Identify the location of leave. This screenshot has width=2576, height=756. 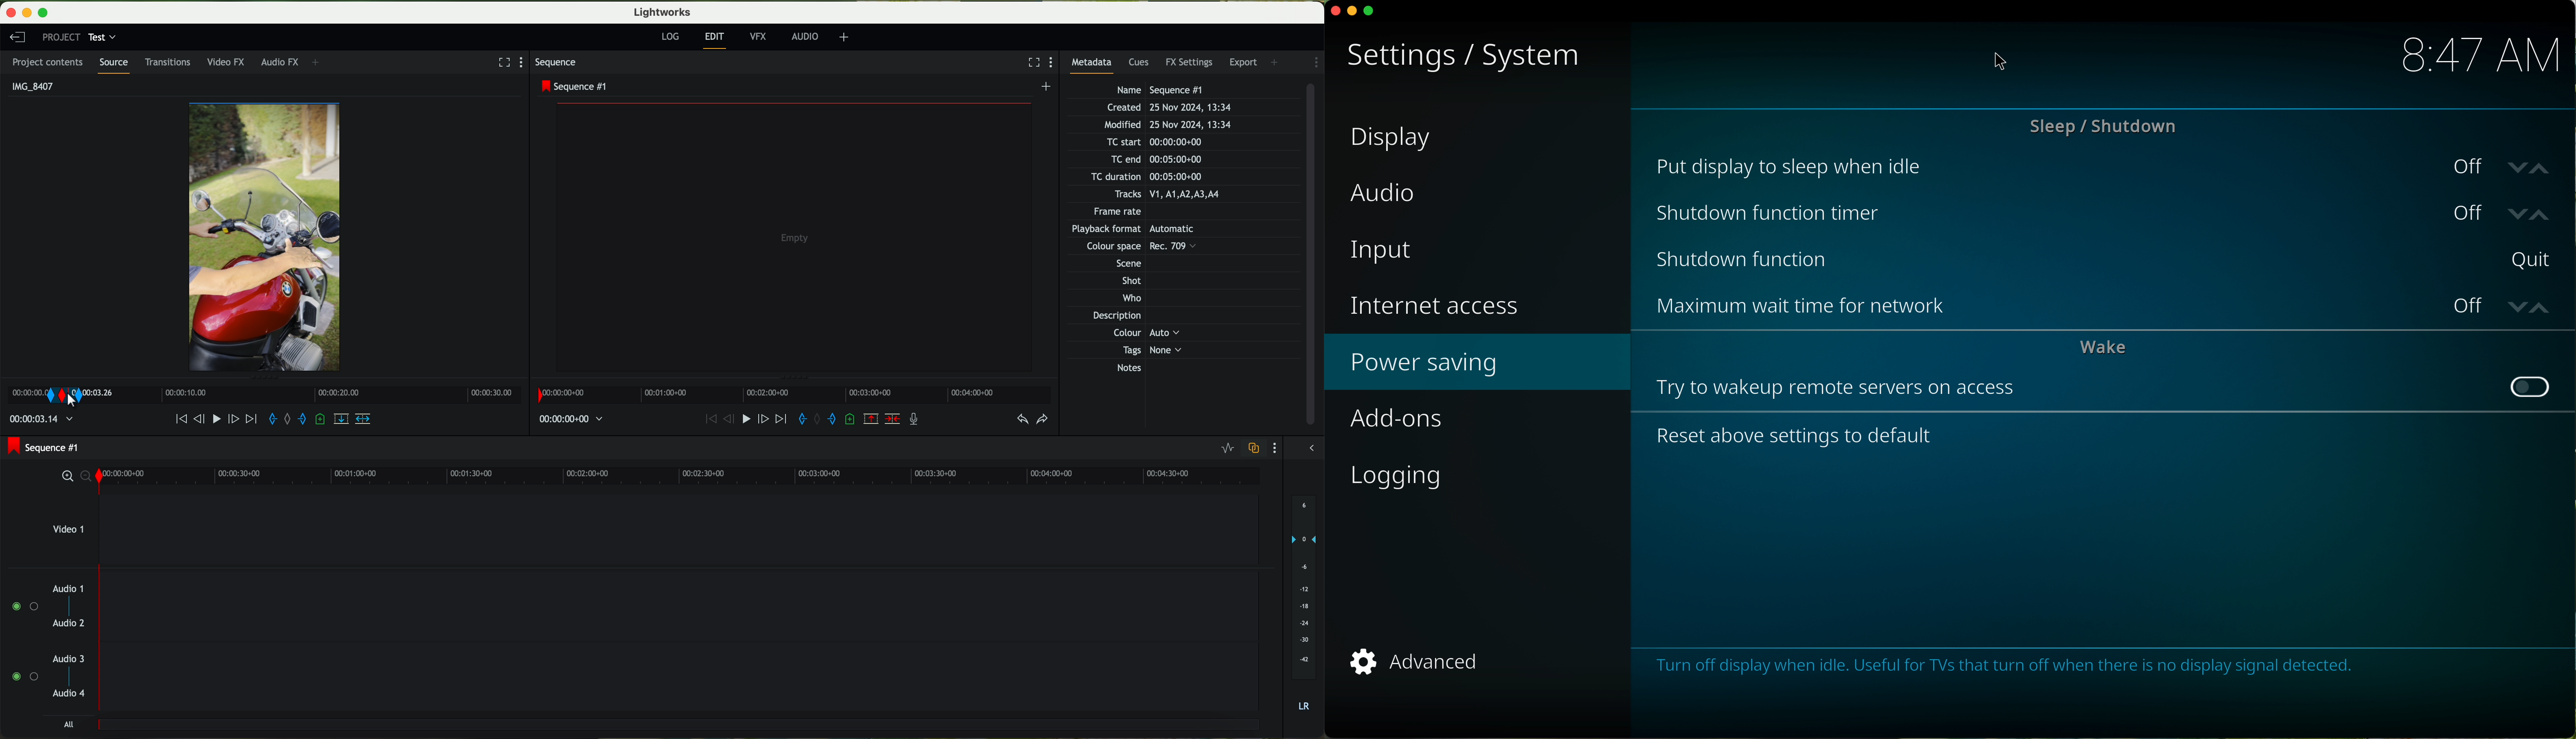
(16, 37).